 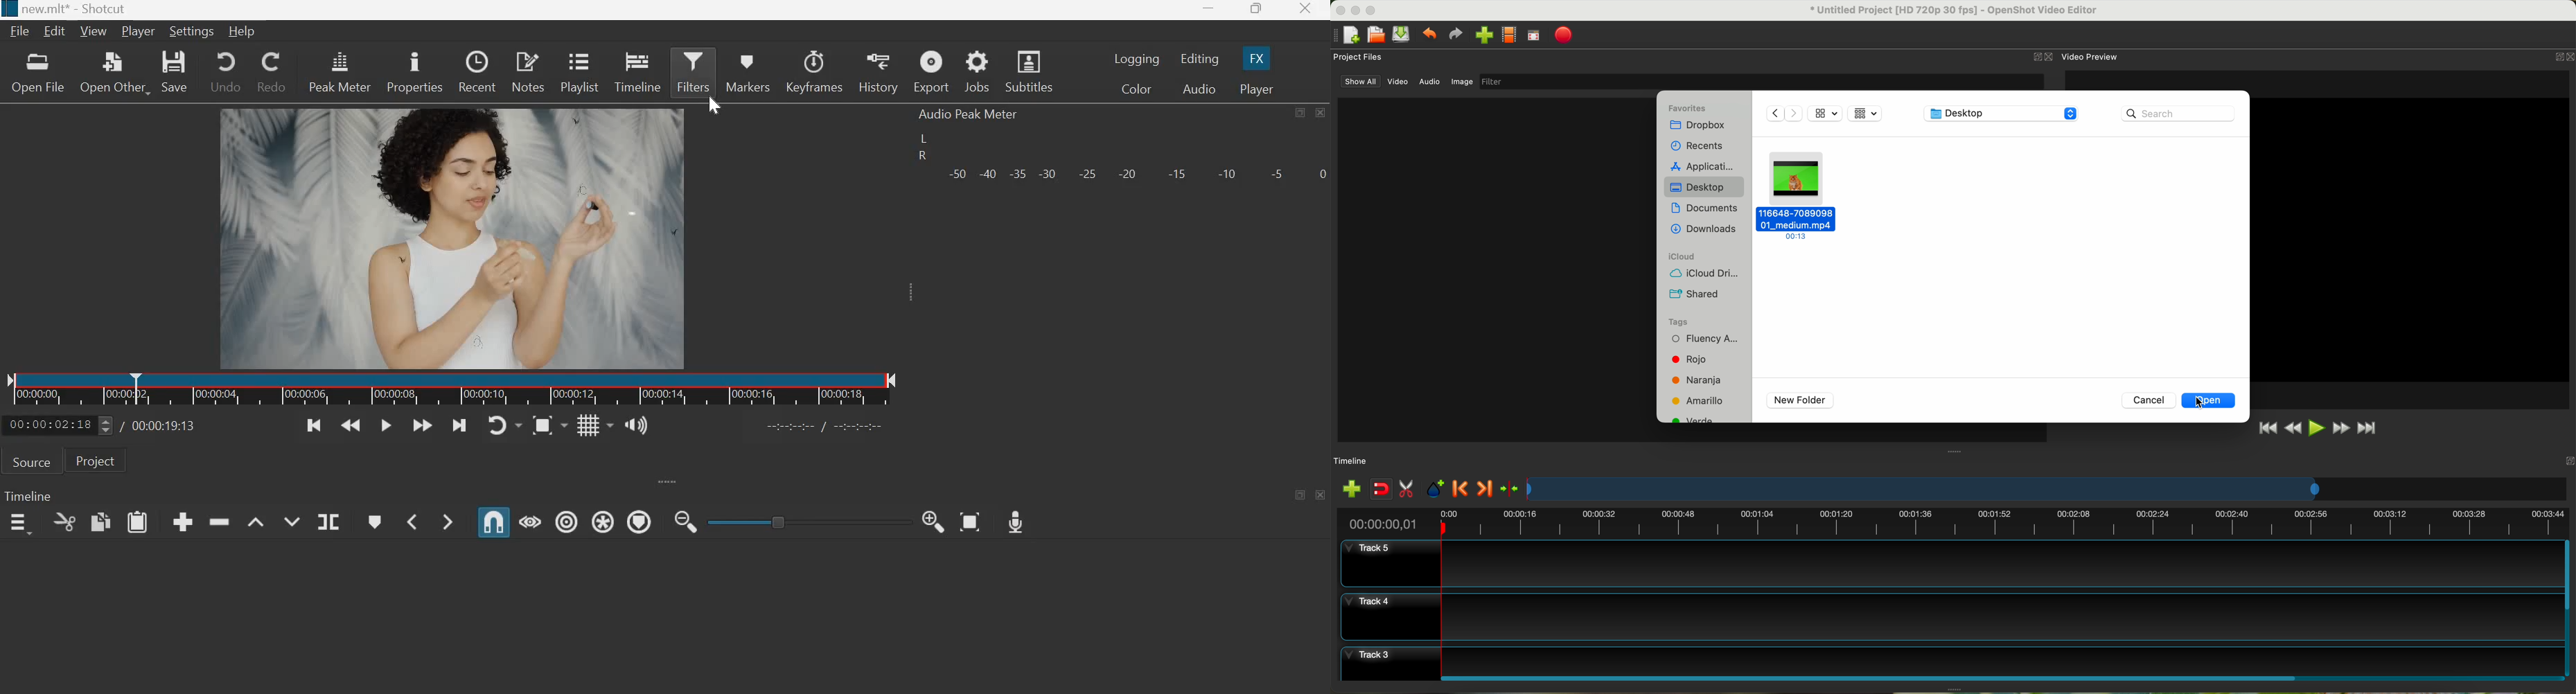 I want to click on Left, so click(x=923, y=138).